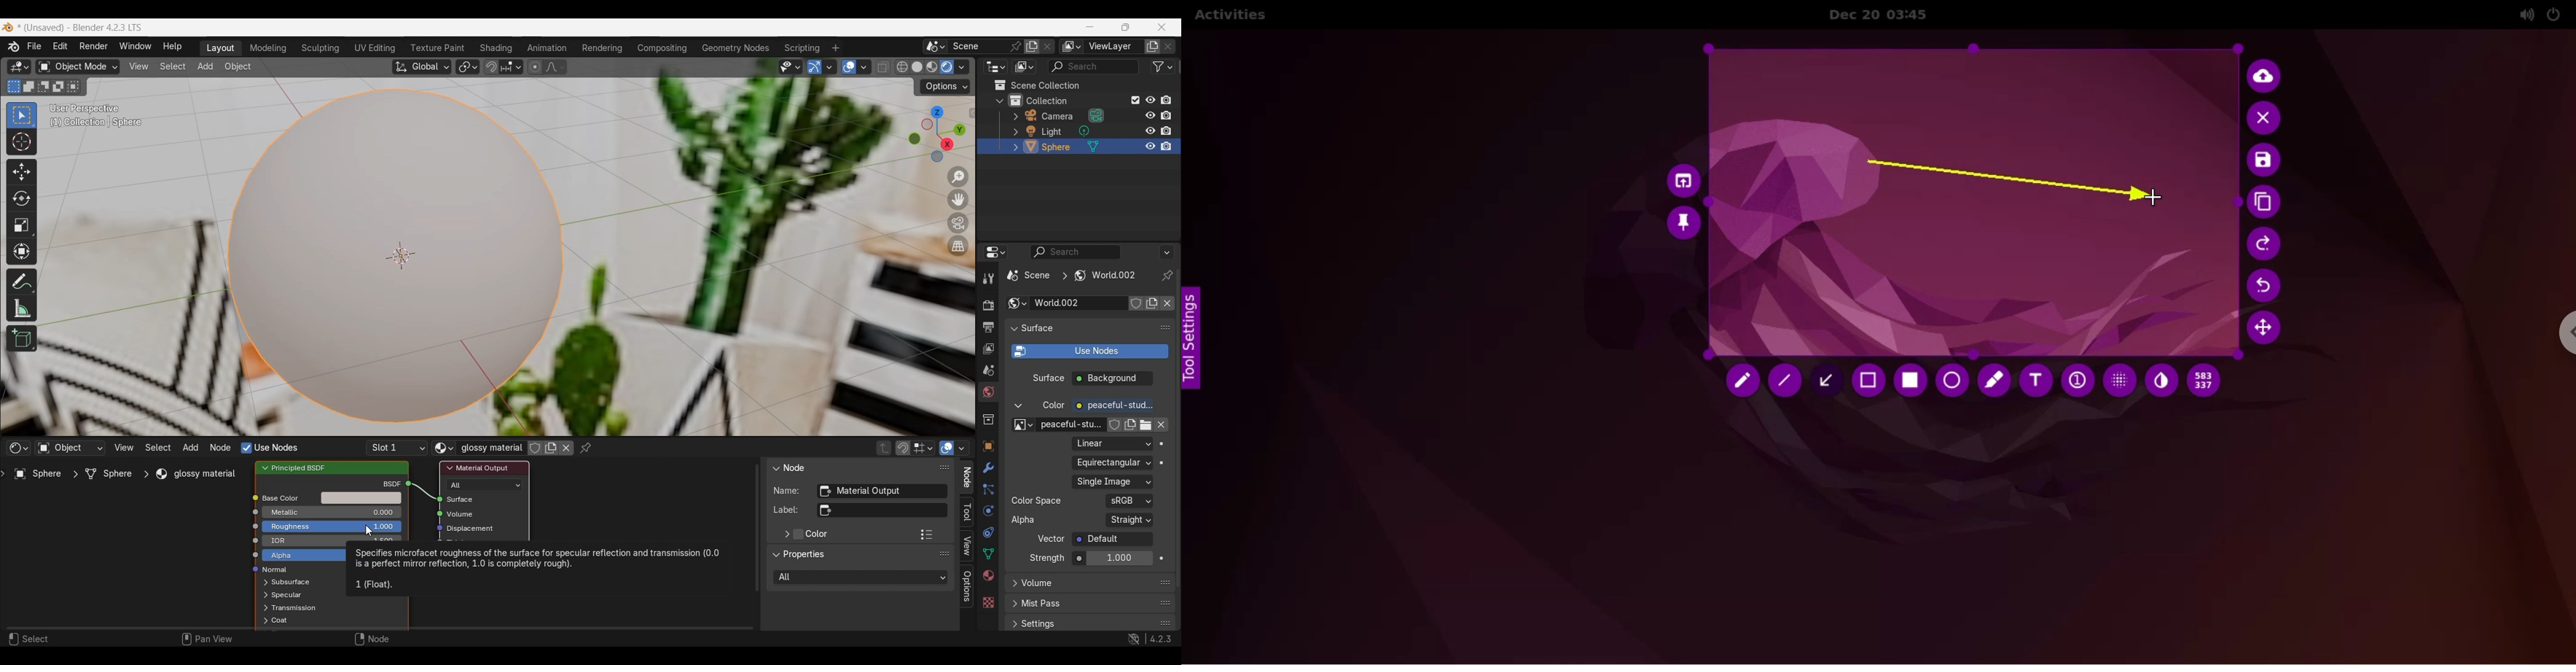 The height and width of the screenshot is (672, 2576). I want to click on Float panel, so click(945, 467).